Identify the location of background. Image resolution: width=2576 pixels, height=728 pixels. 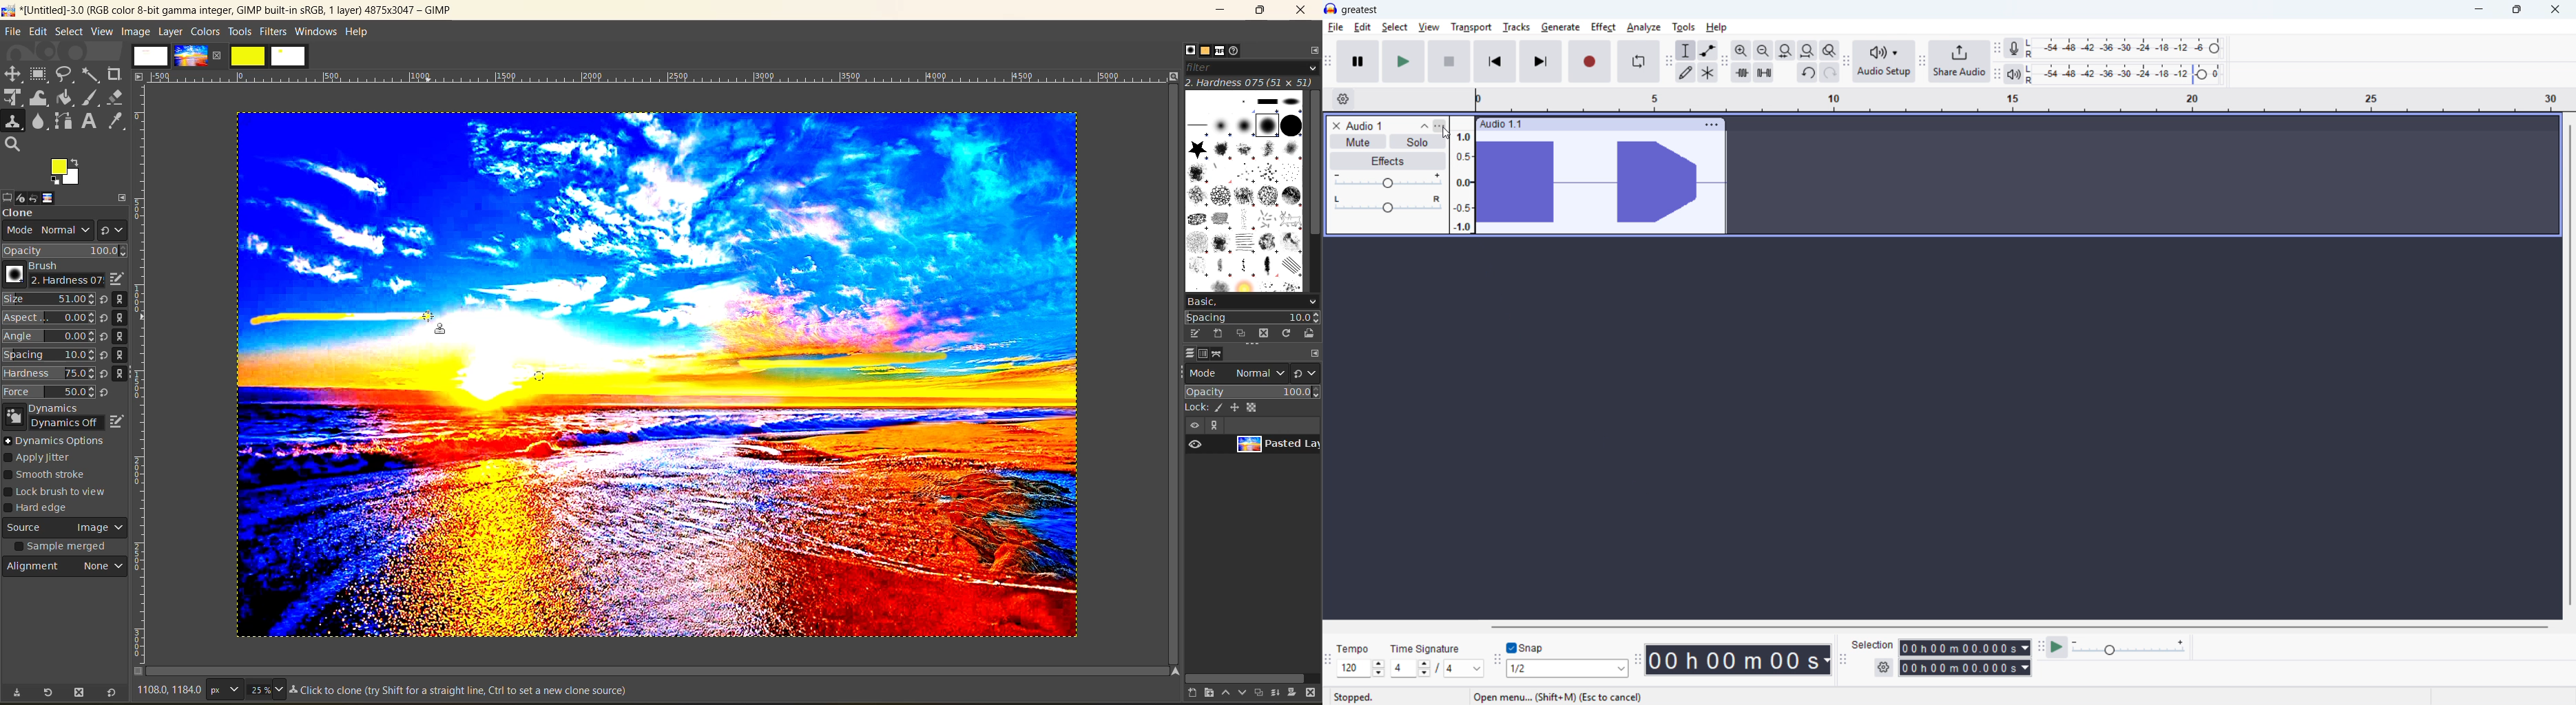
(1255, 407).